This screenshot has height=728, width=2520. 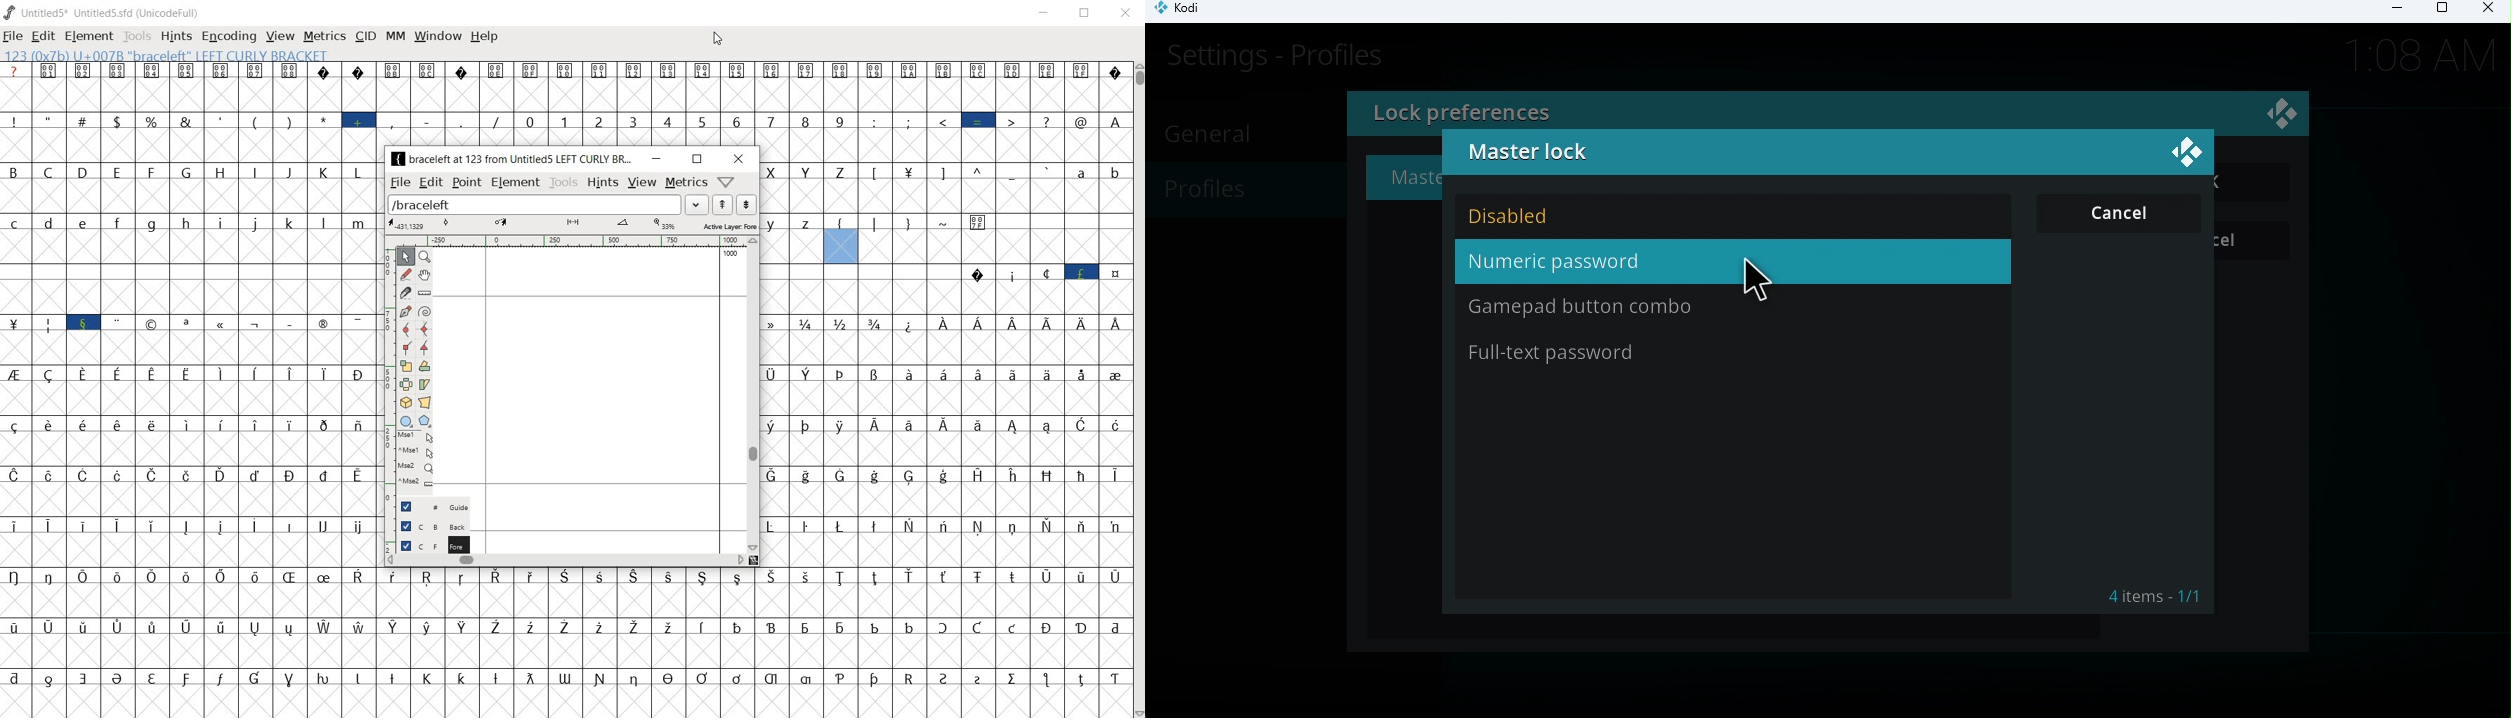 I want to click on cid, so click(x=365, y=36).